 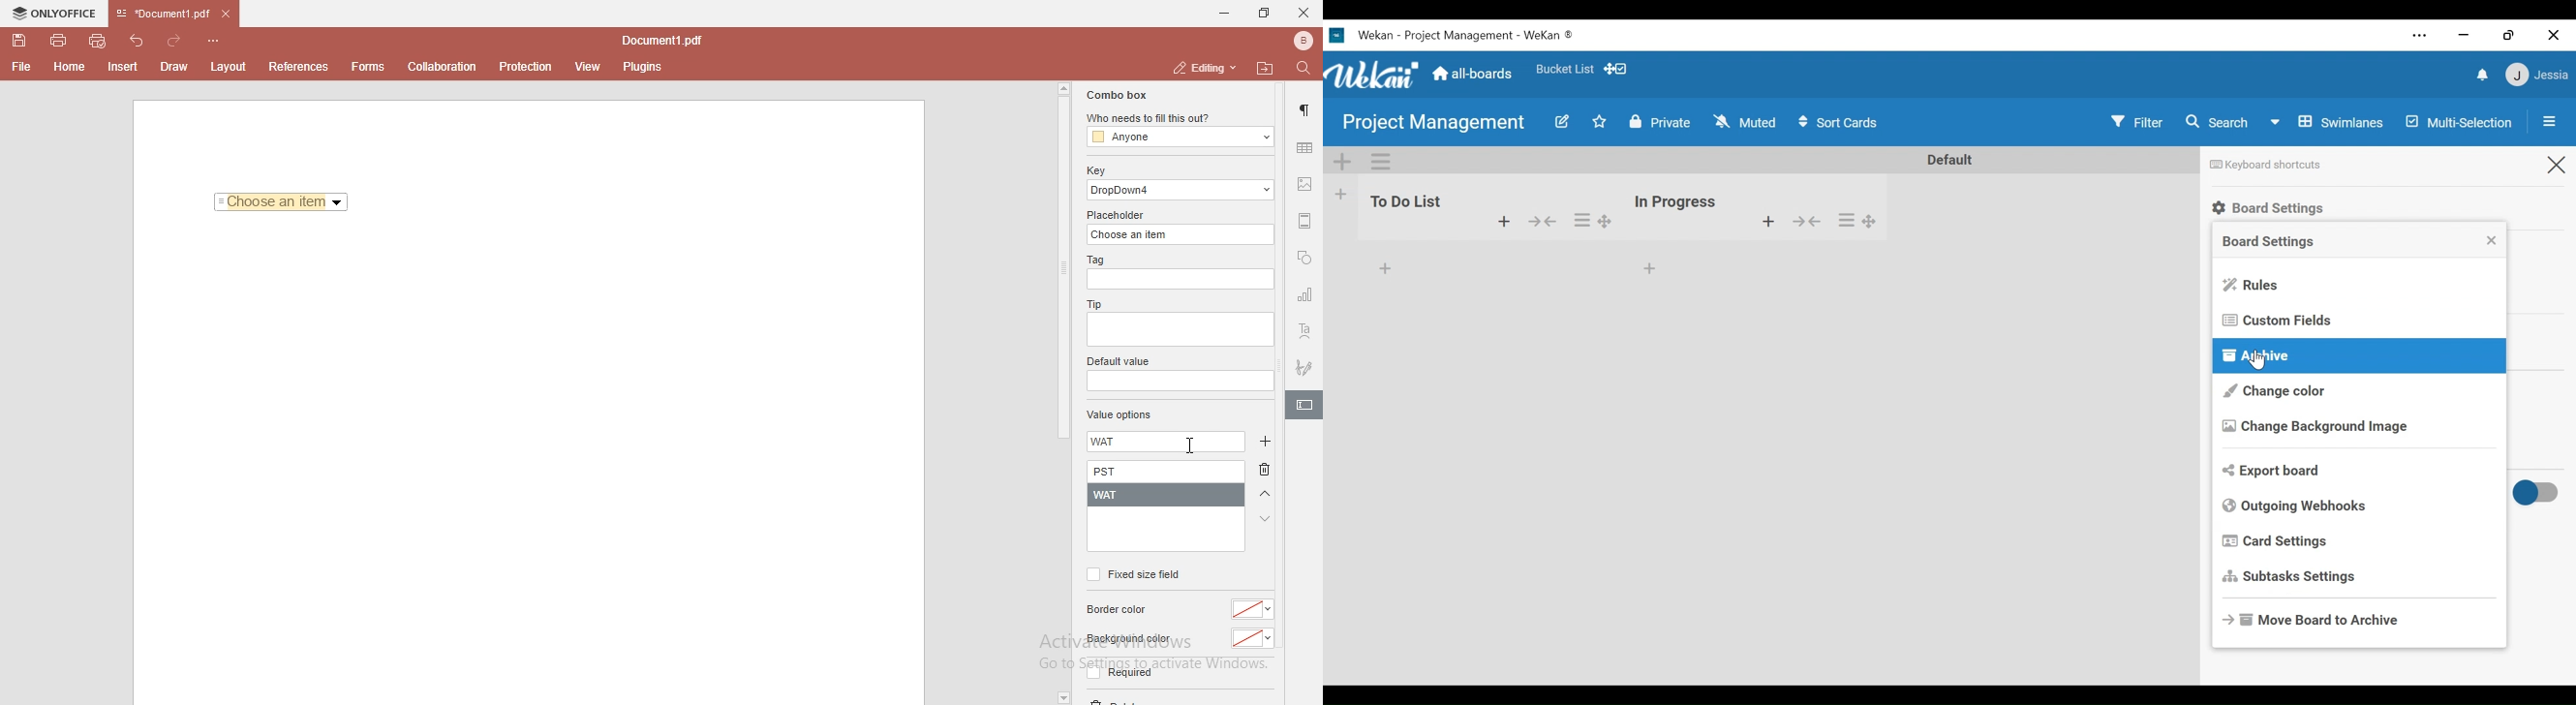 I want to click on Custom Fields, so click(x=2275, y=319).